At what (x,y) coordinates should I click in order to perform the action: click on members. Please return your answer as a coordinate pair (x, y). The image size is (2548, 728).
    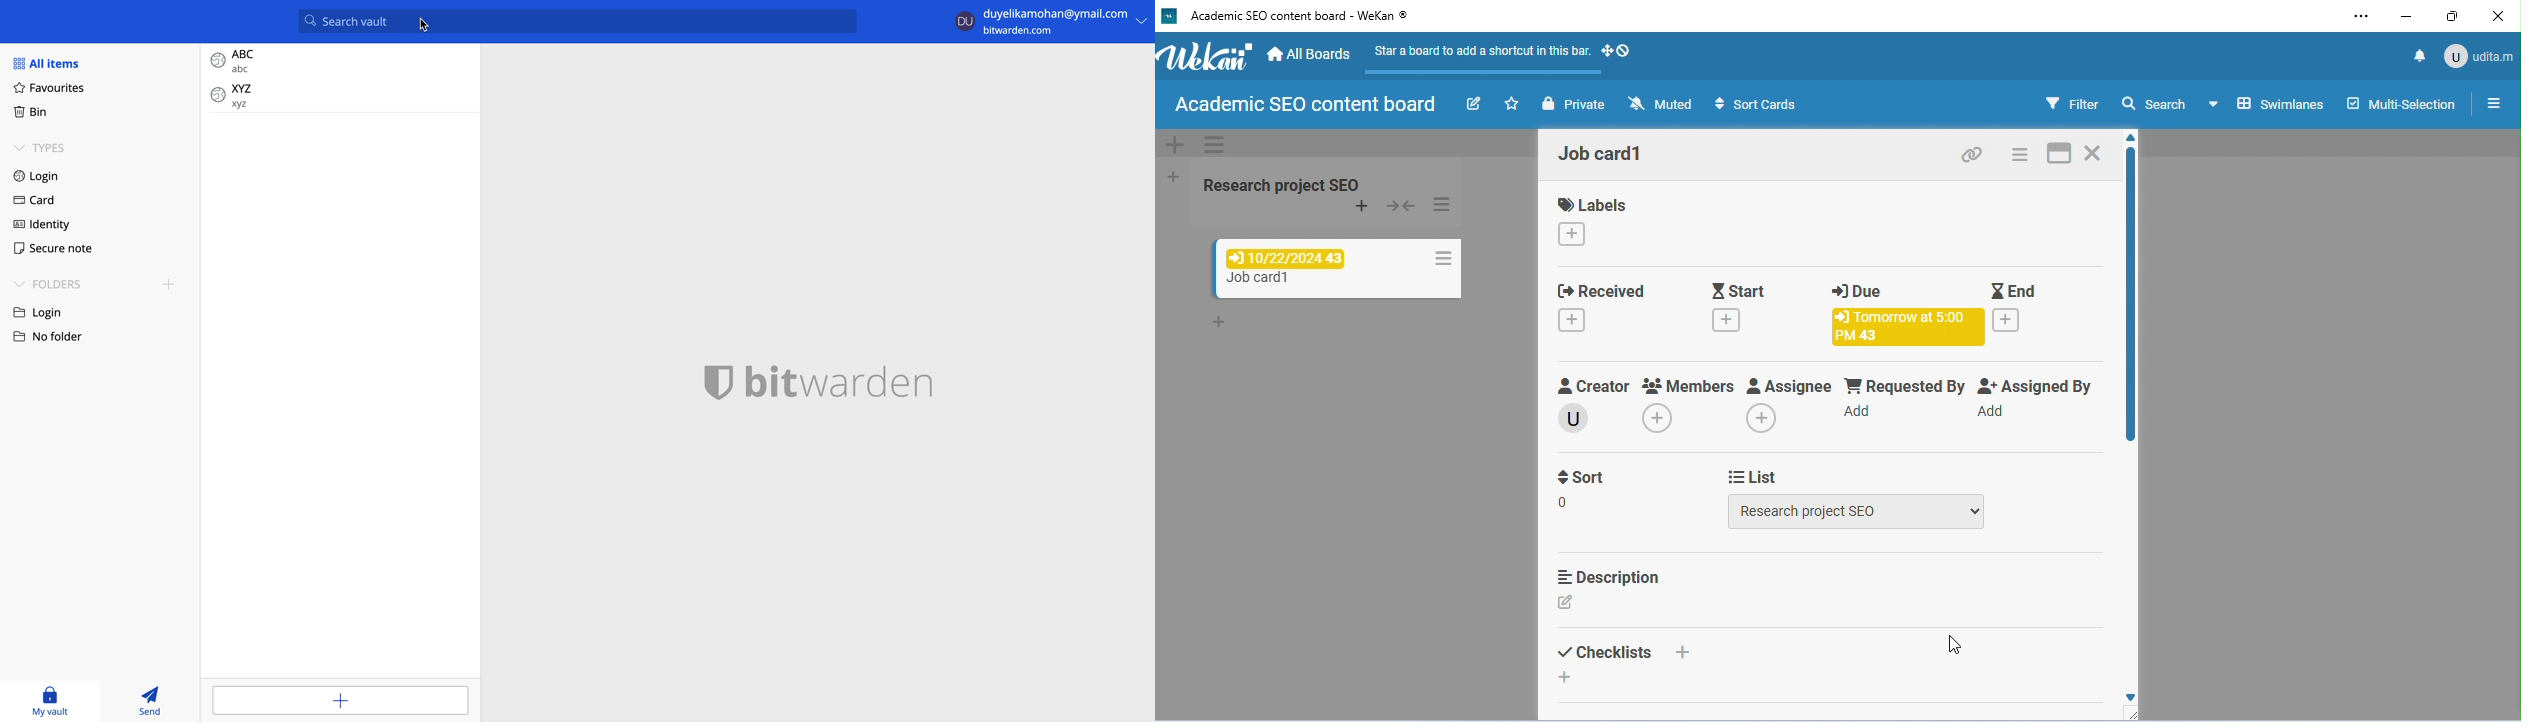
    Looking at the image, I should click on (1688, 382).